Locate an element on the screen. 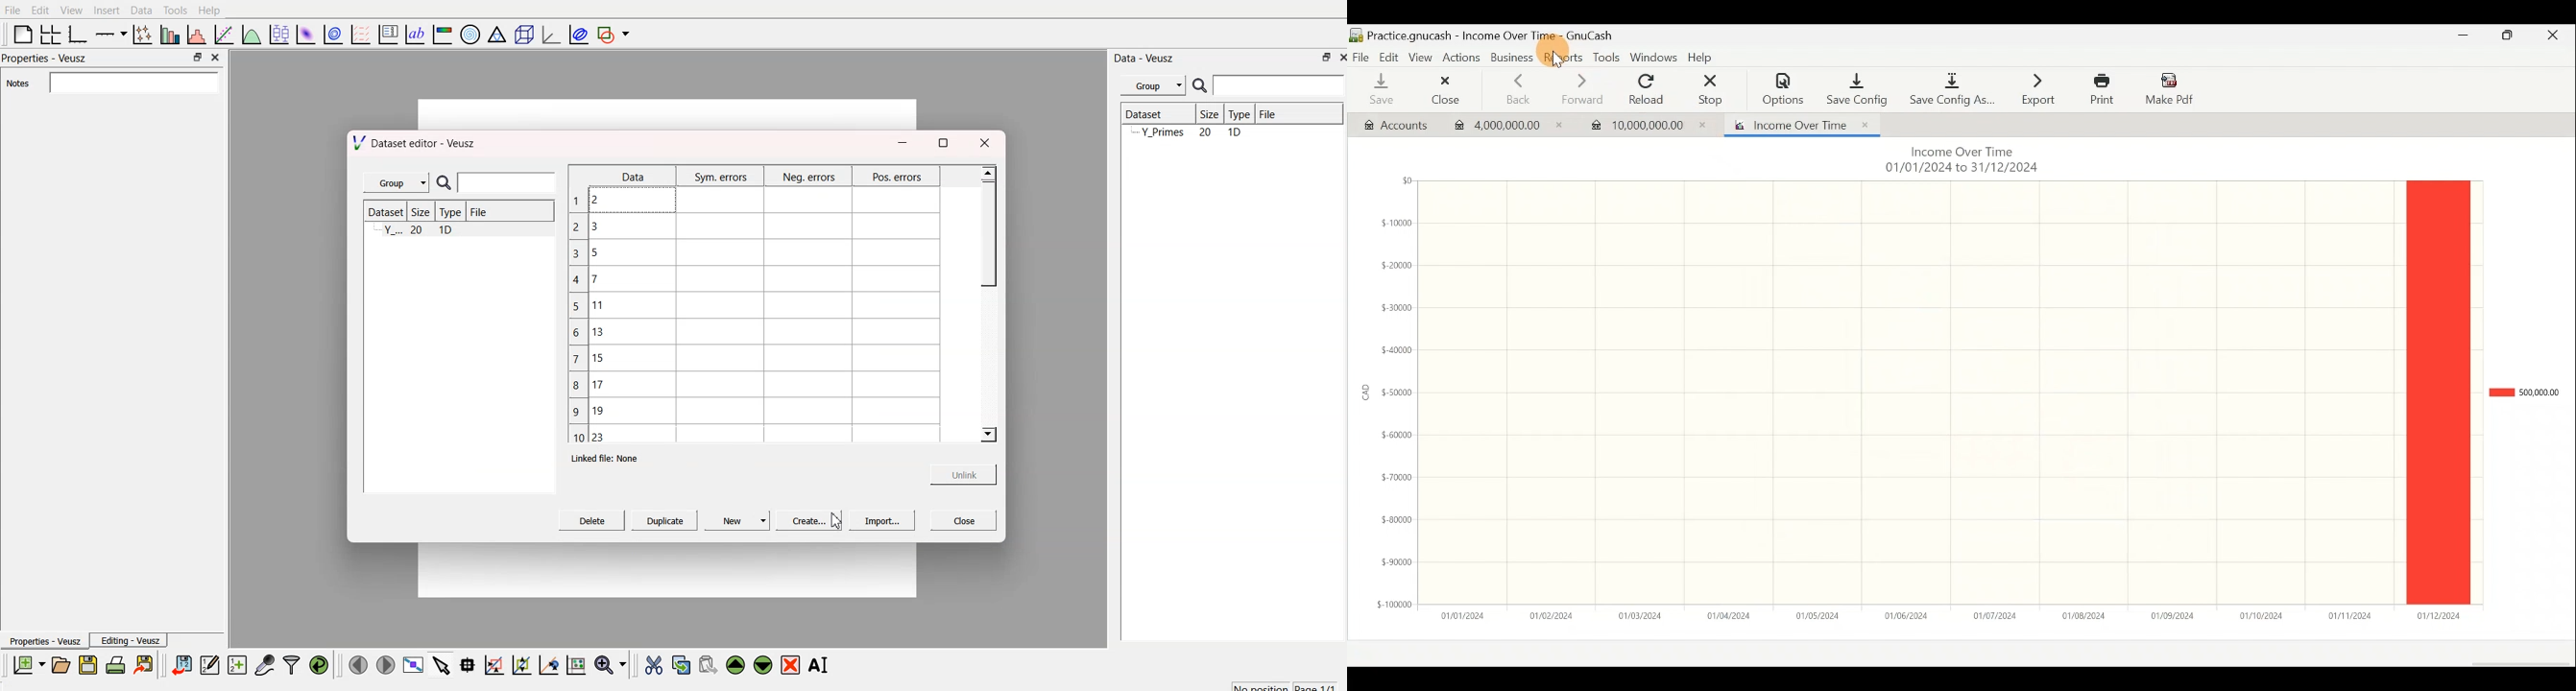 The height and width of the screenshot is (700, 2576). base graph is located at coordinates (75, 32).